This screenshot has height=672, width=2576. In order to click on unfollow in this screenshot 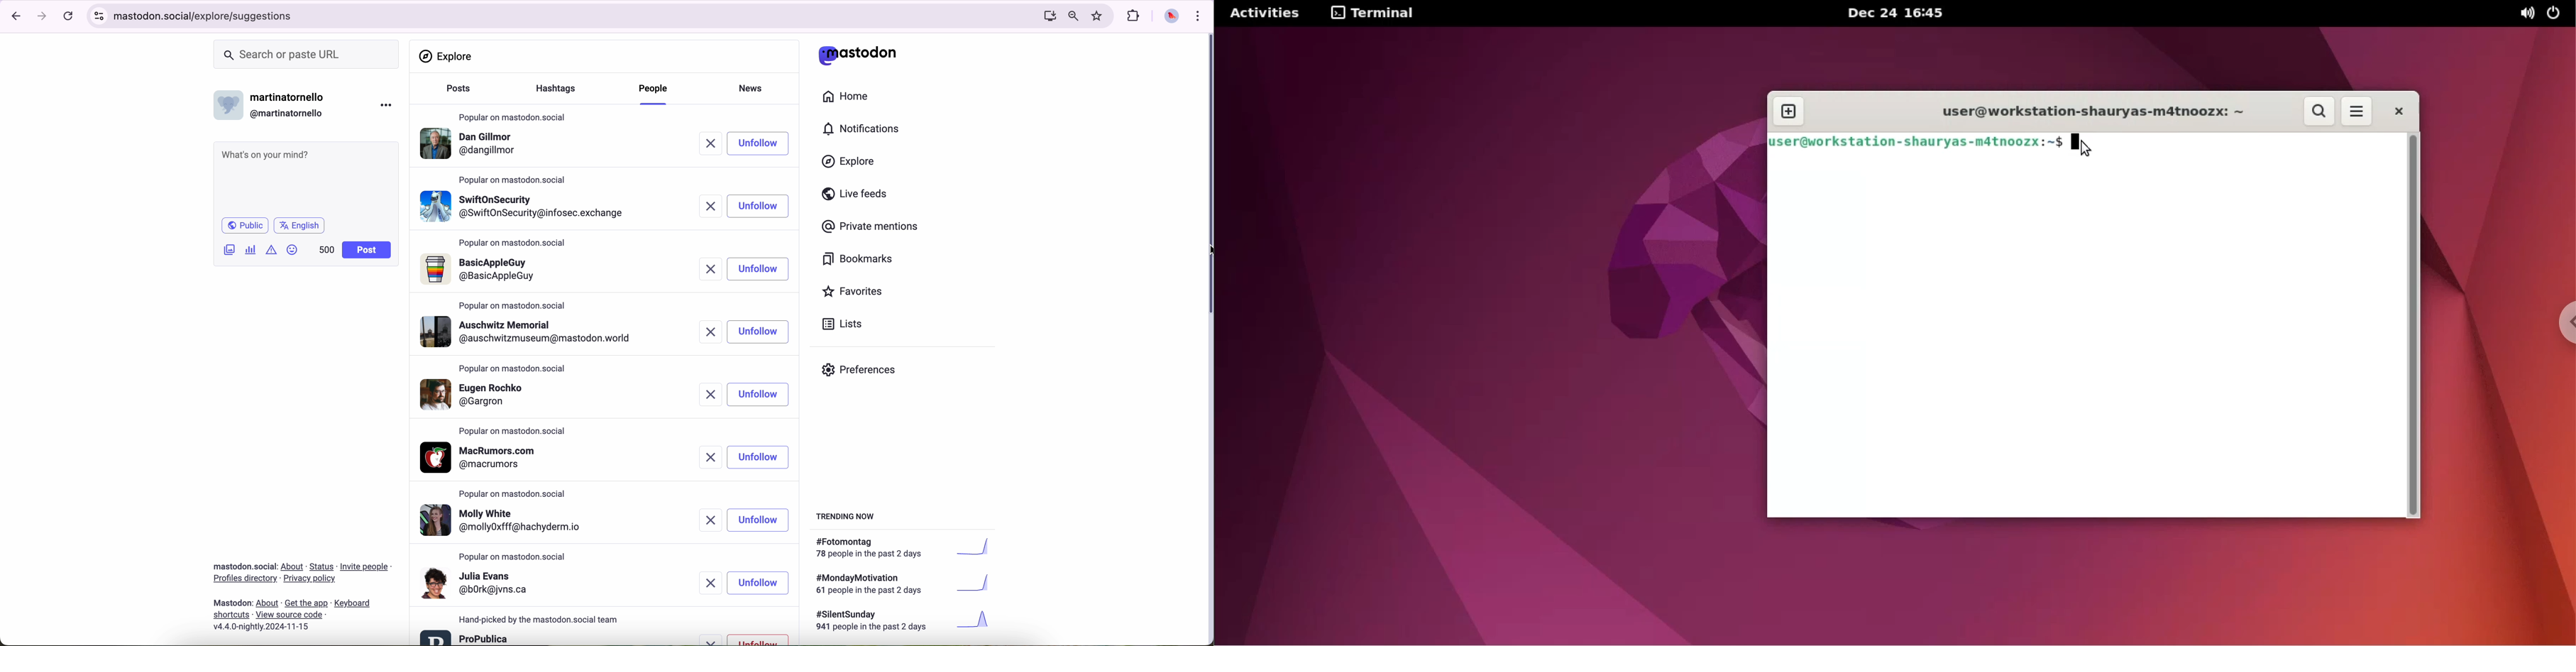, I will do `click(760, 583)`.